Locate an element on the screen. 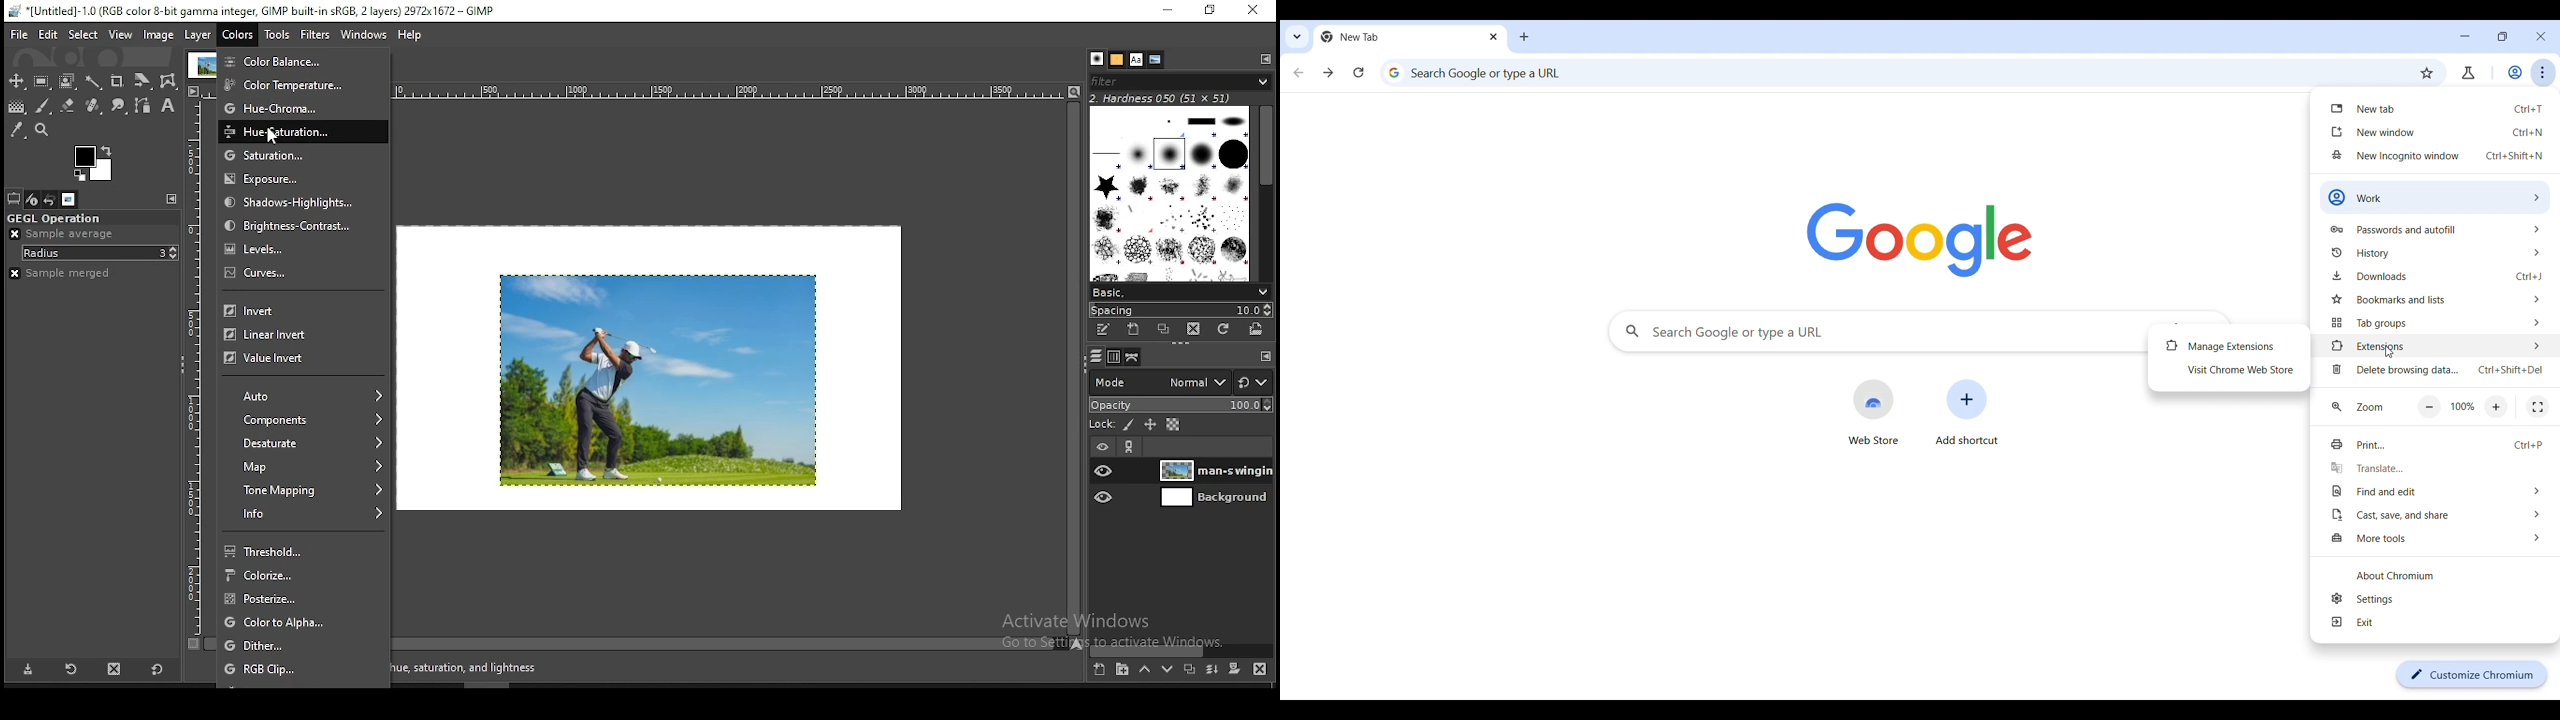 The width and height of the screenshot is (2576, 728). layer is located at coordinates (1216, 500).